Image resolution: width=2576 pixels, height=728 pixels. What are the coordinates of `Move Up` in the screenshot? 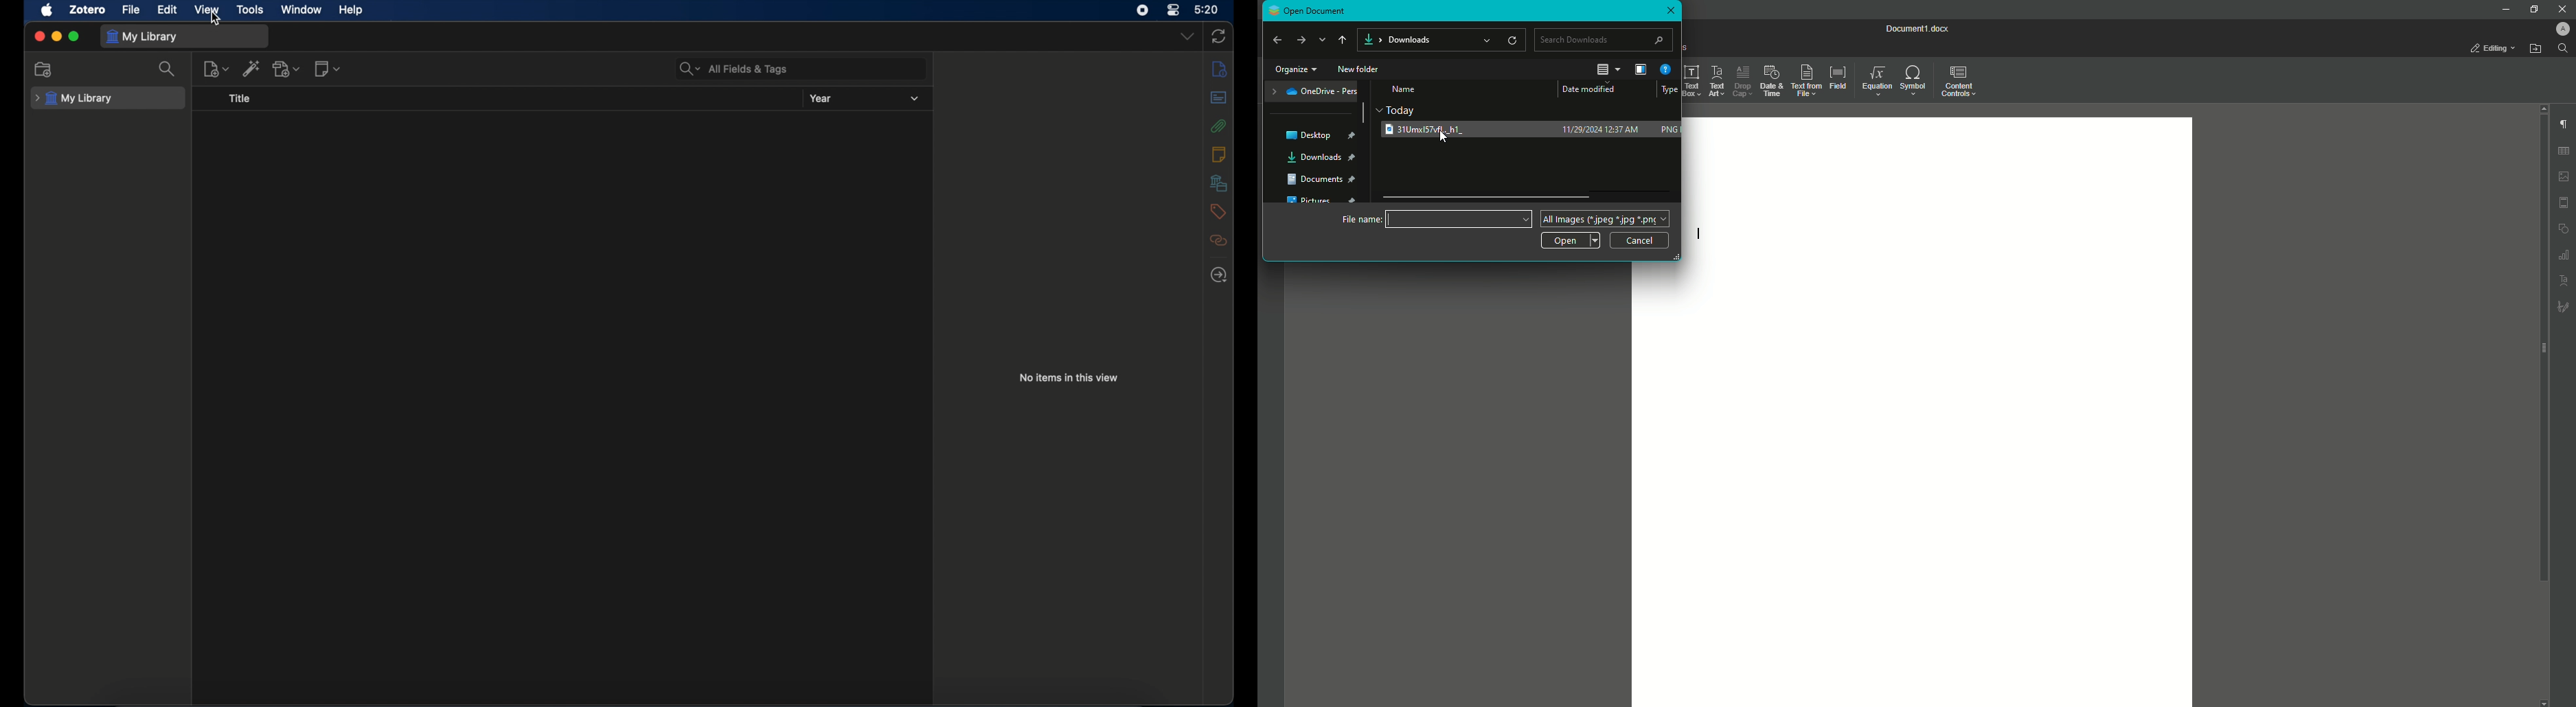 It's located at (1341, 42).